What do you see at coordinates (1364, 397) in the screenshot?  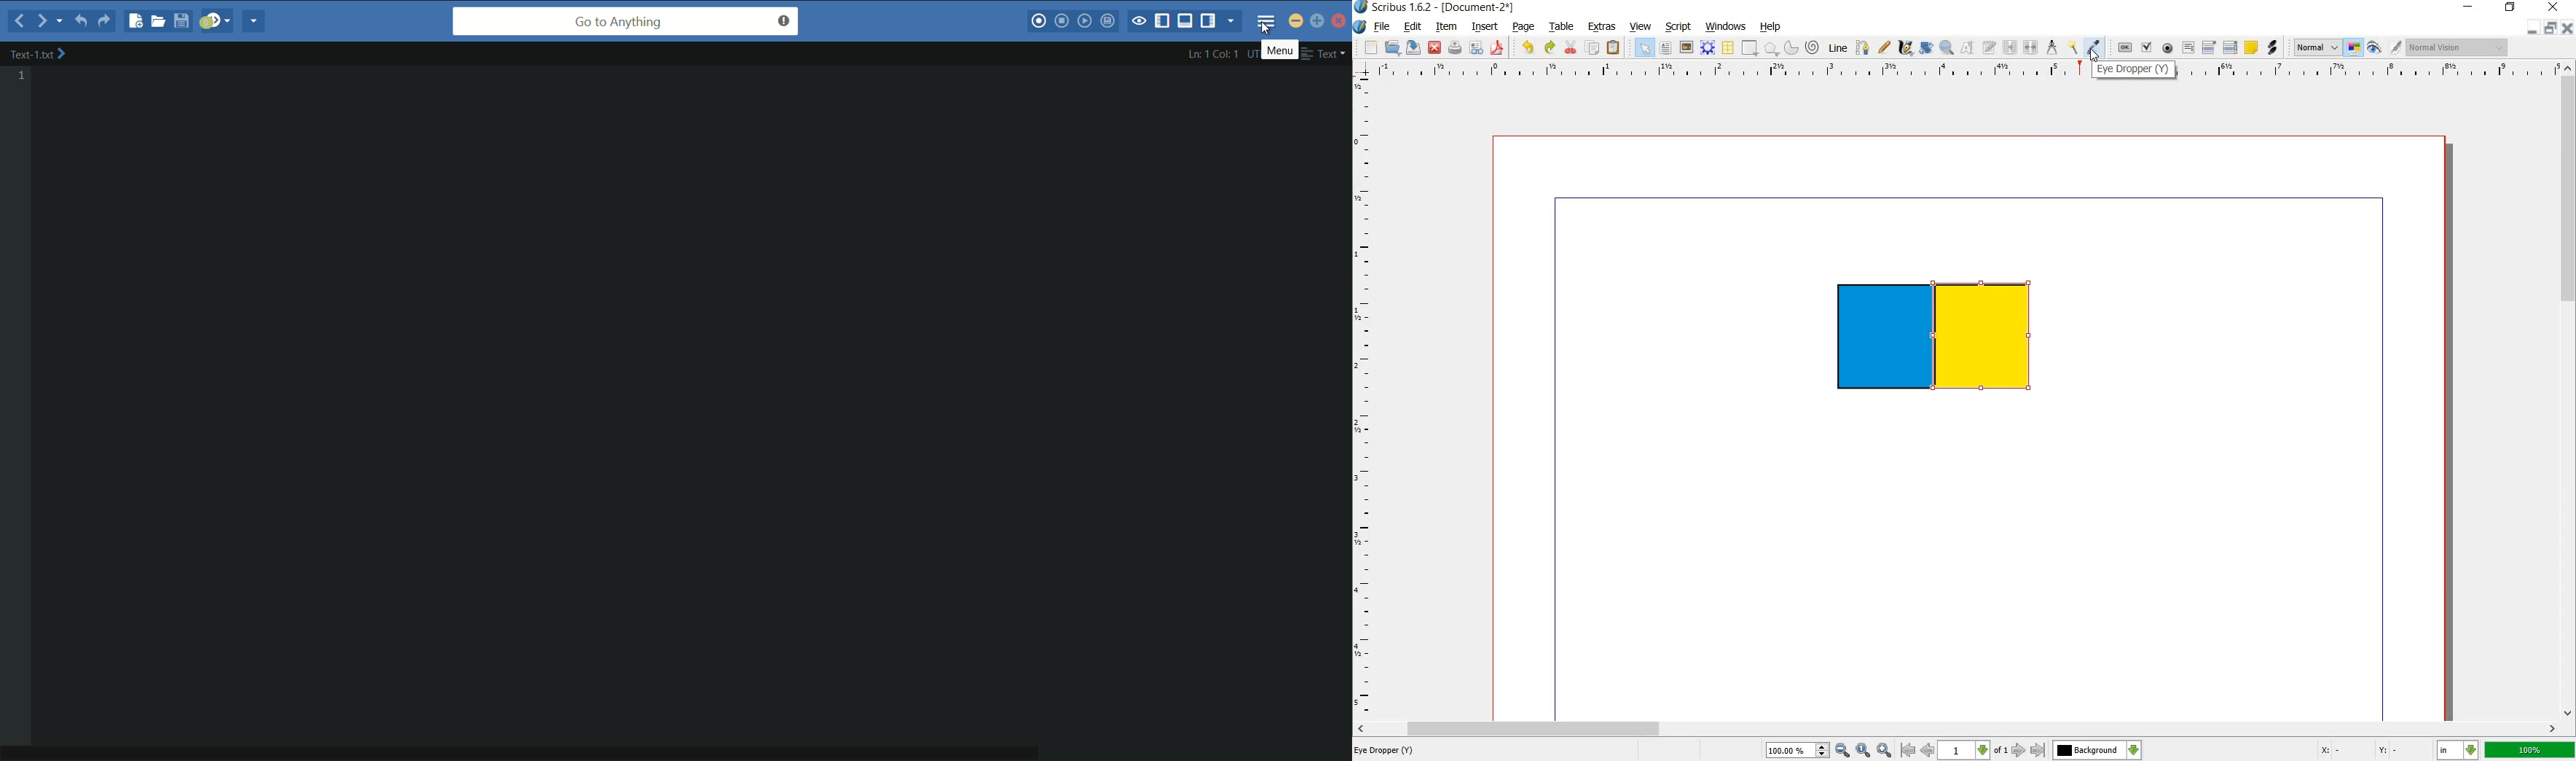 I see `ruler` at bounding box center [1364, 397].